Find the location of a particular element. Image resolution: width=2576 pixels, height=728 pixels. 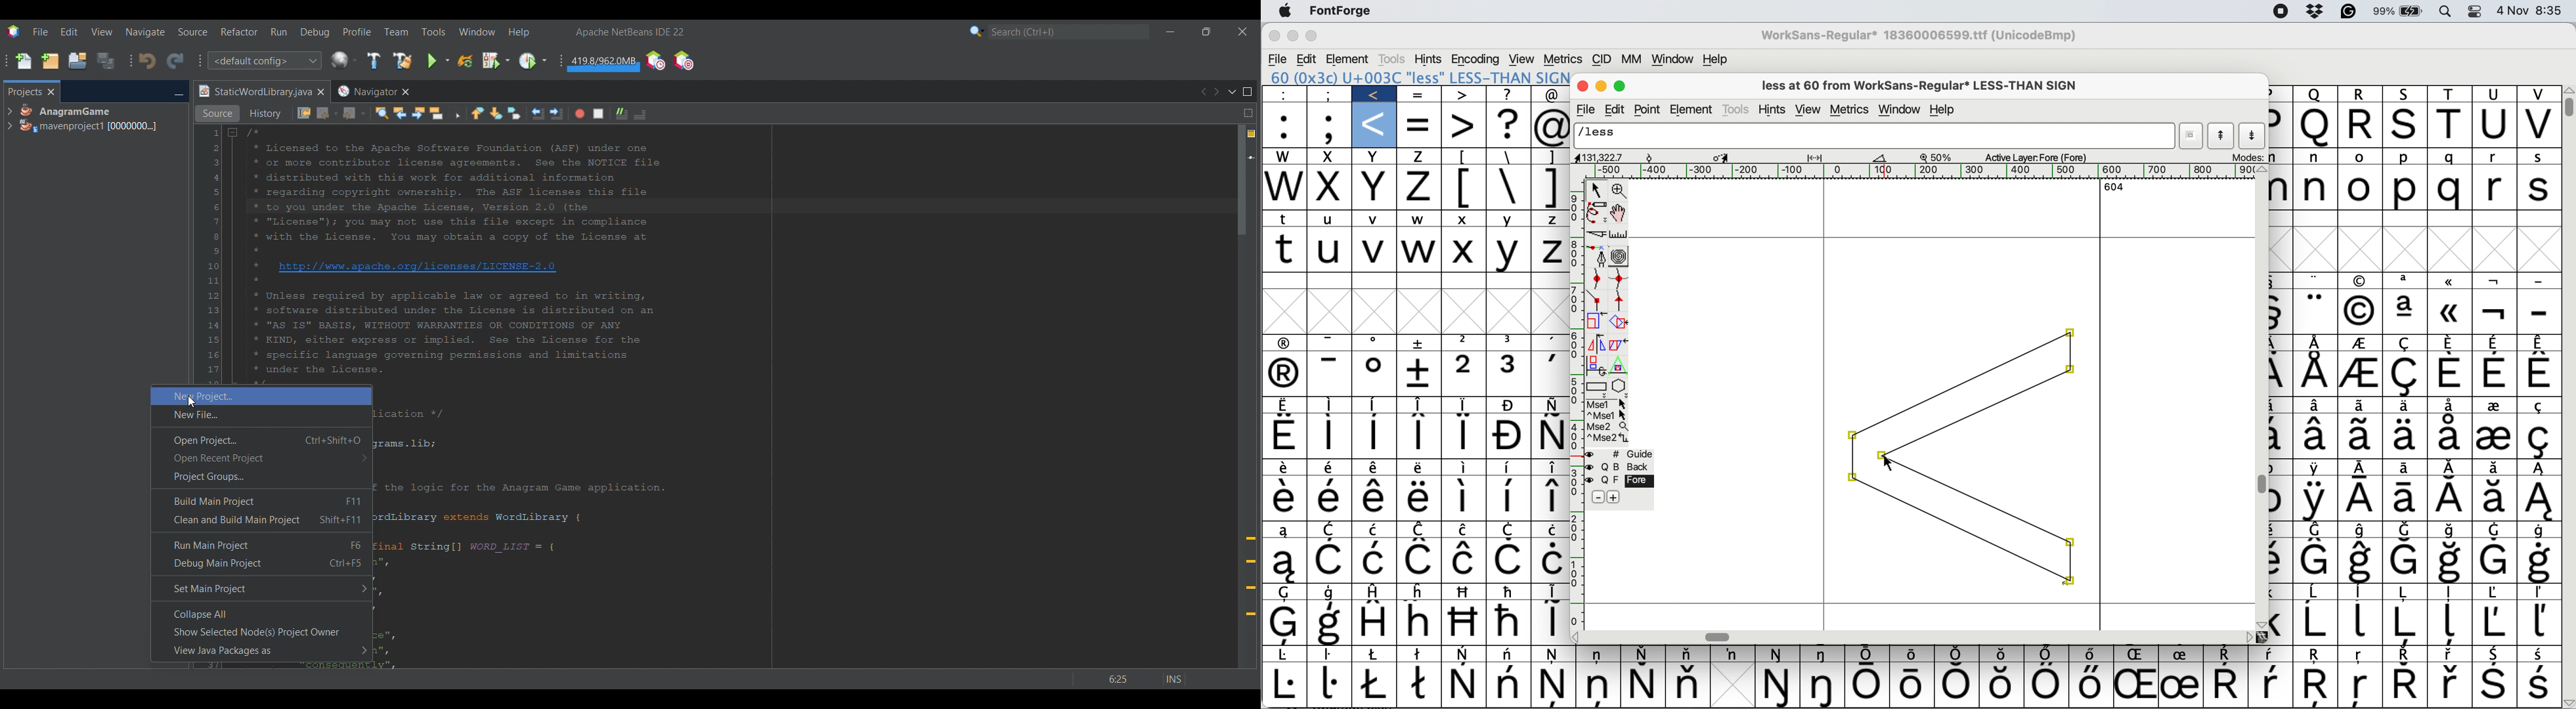

more options is located at coordinates (1608, 423).